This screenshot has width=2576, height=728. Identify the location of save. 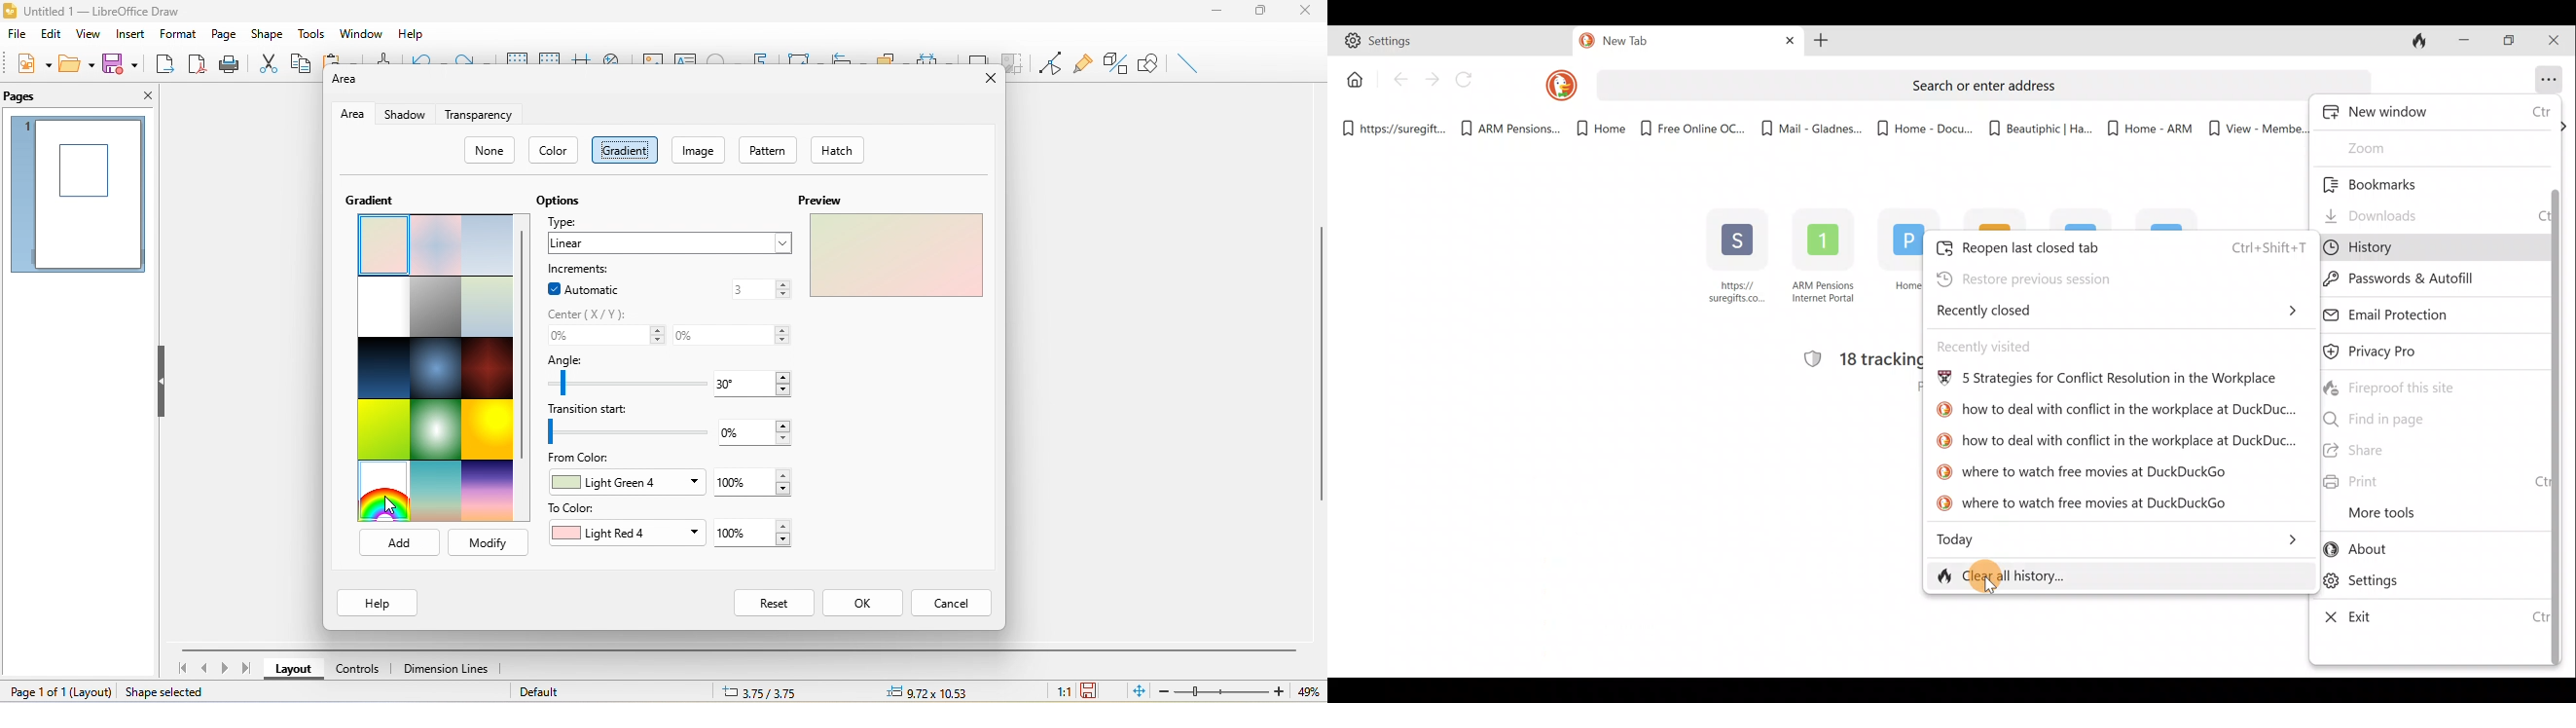
(120, 62).